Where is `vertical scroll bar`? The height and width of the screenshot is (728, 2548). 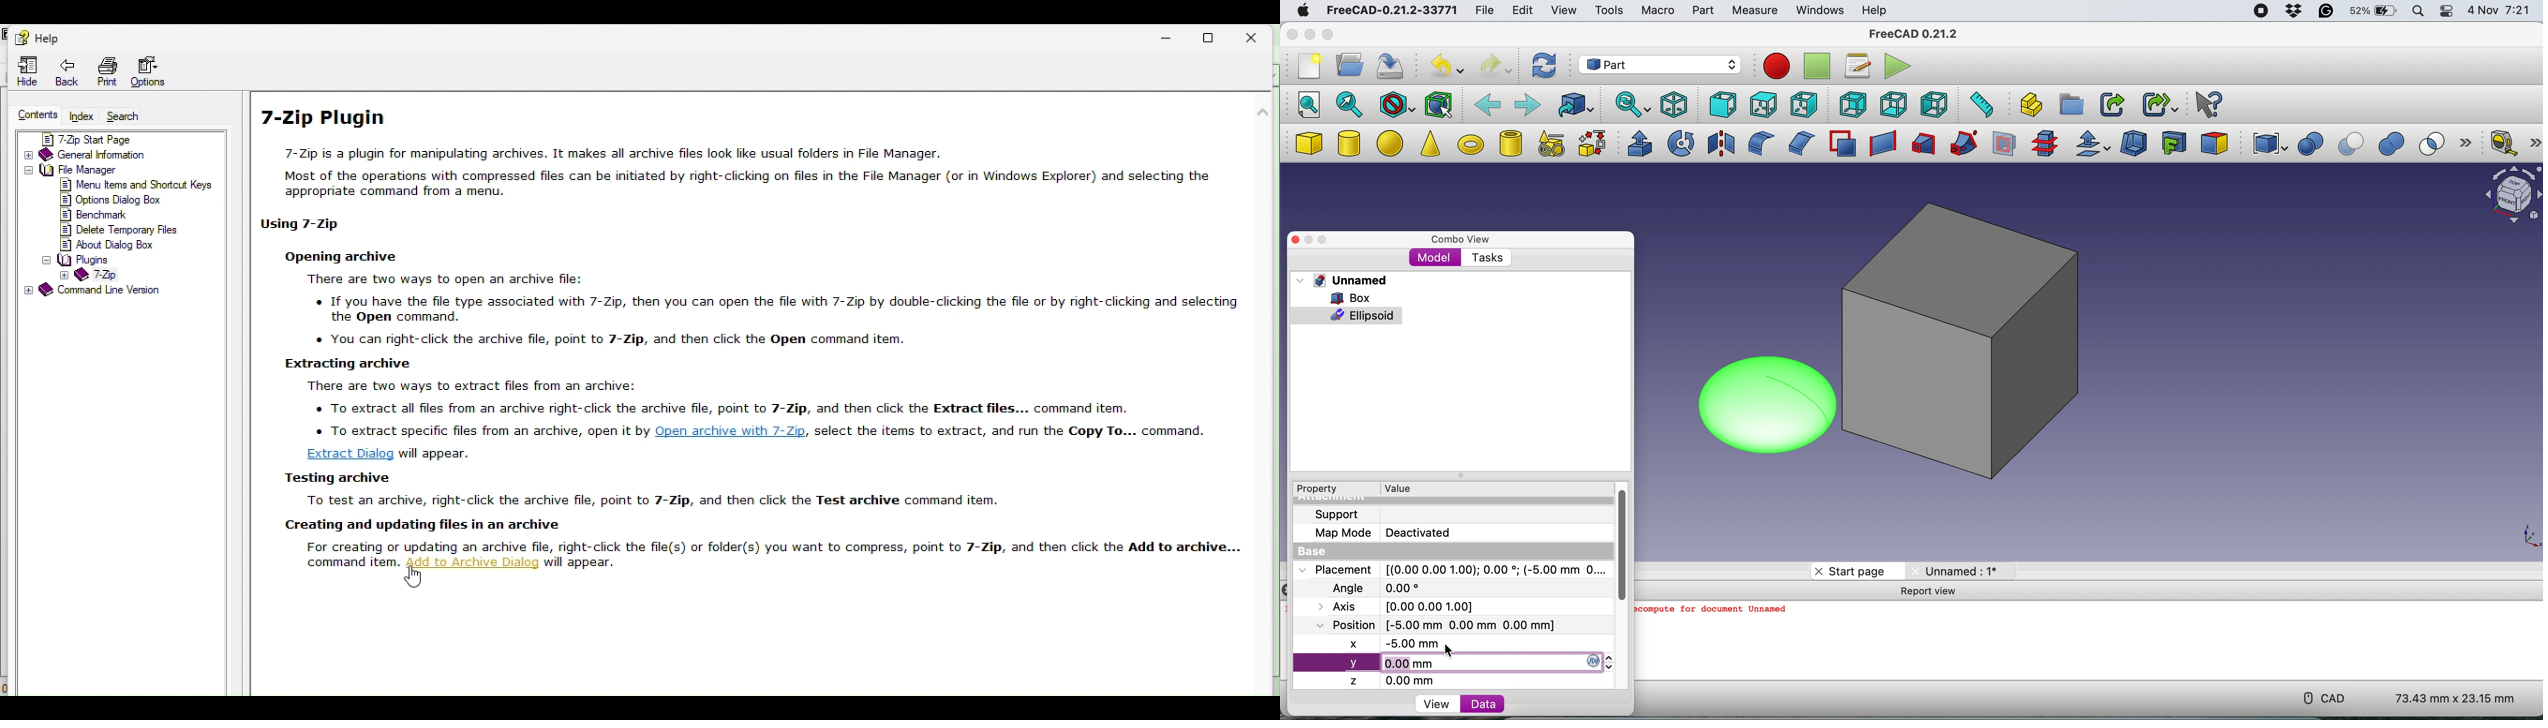 vertical scroll bar is located at coordinates (1619, 542).